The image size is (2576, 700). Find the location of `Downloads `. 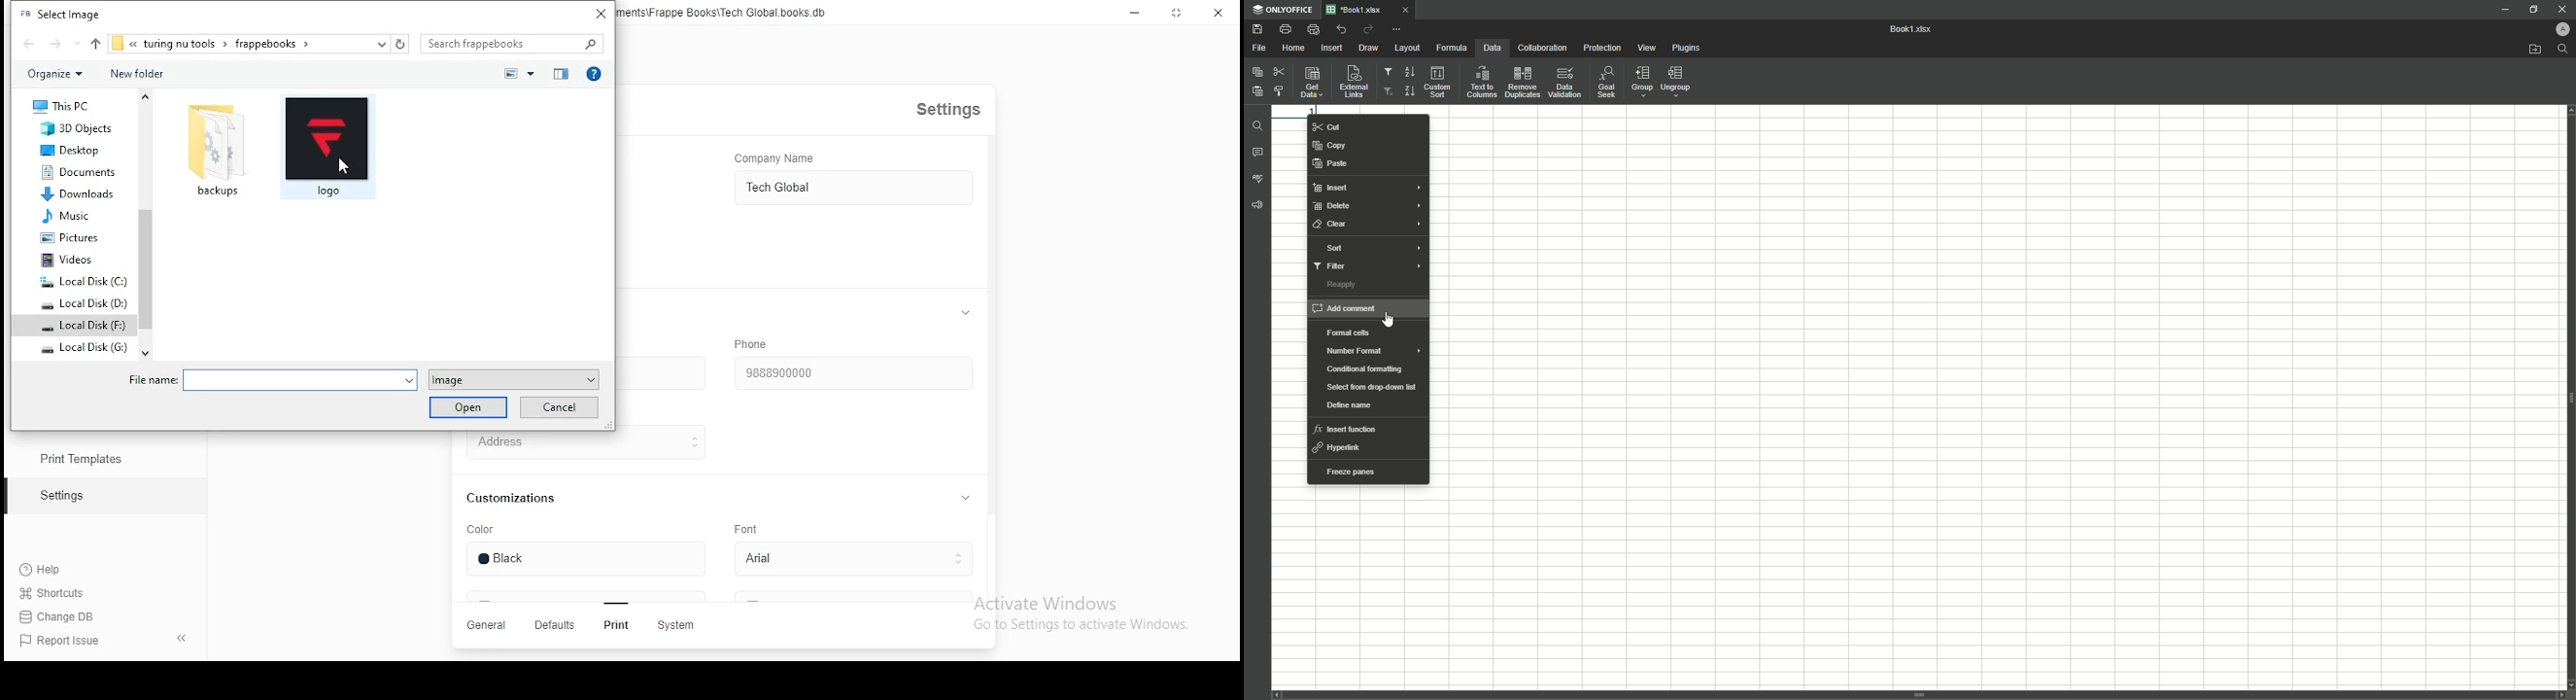

Downloads  is located at coordinates (78, 194).